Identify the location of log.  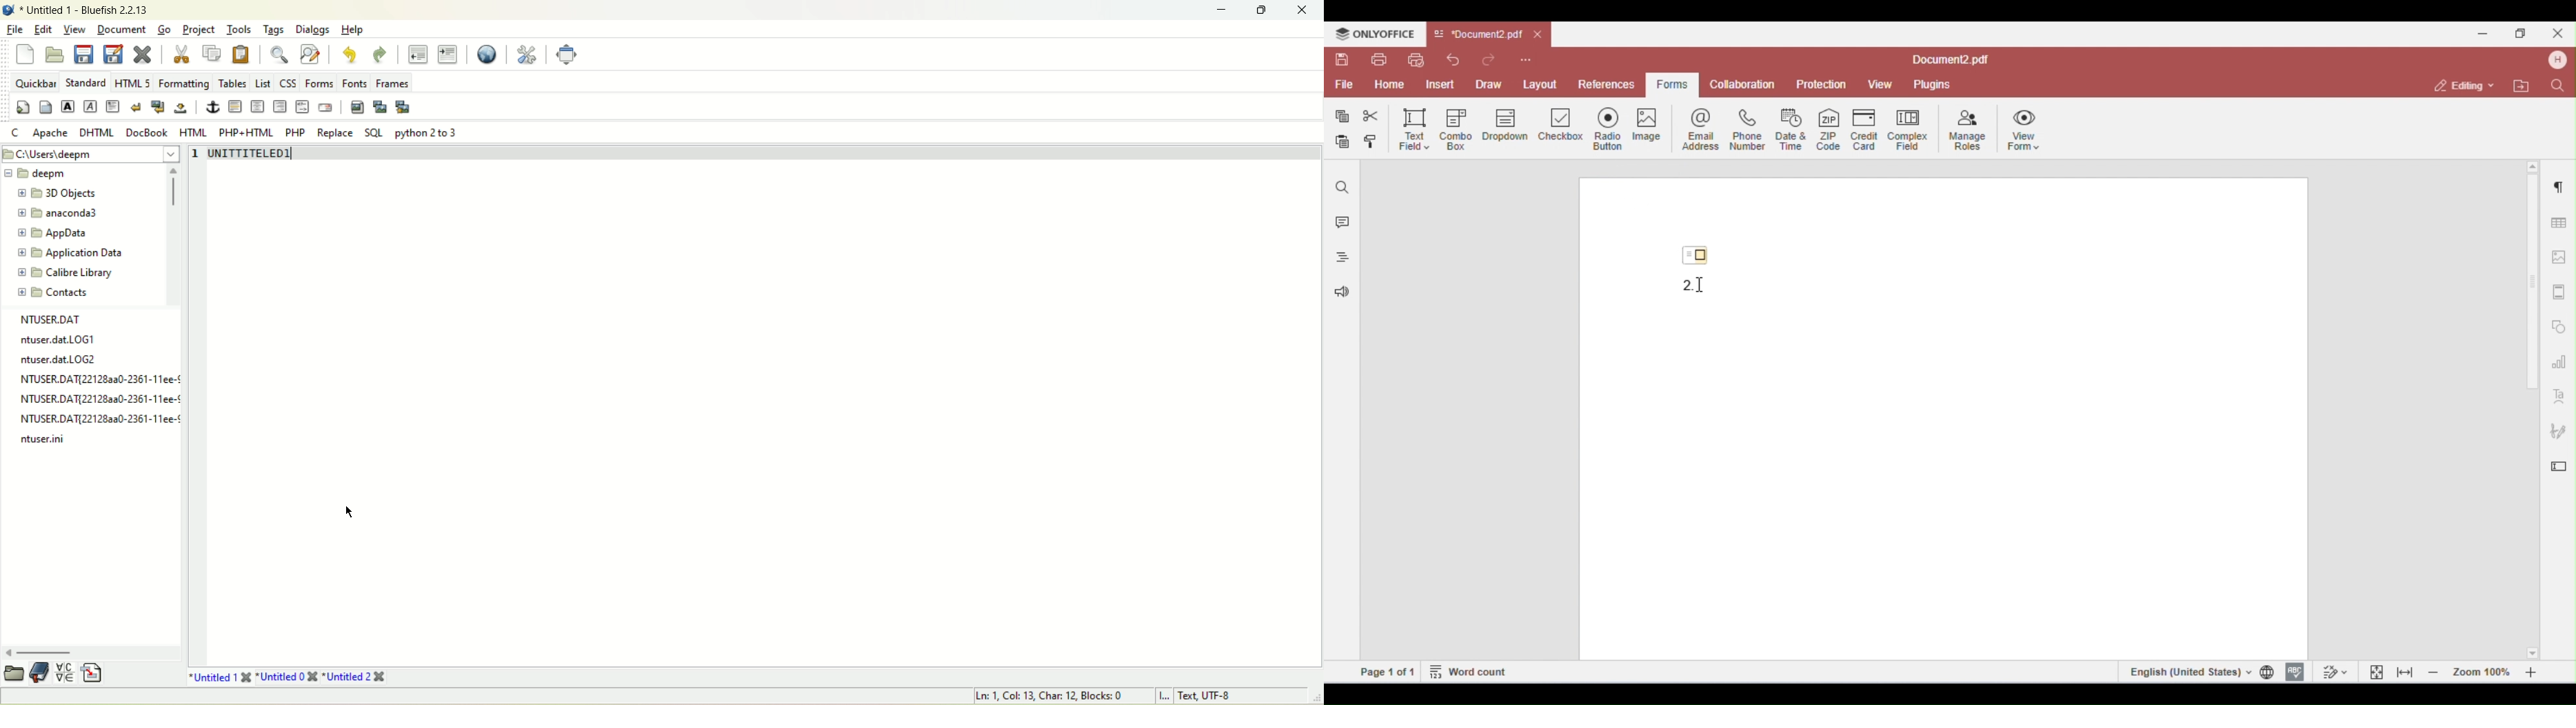
(63, 361).